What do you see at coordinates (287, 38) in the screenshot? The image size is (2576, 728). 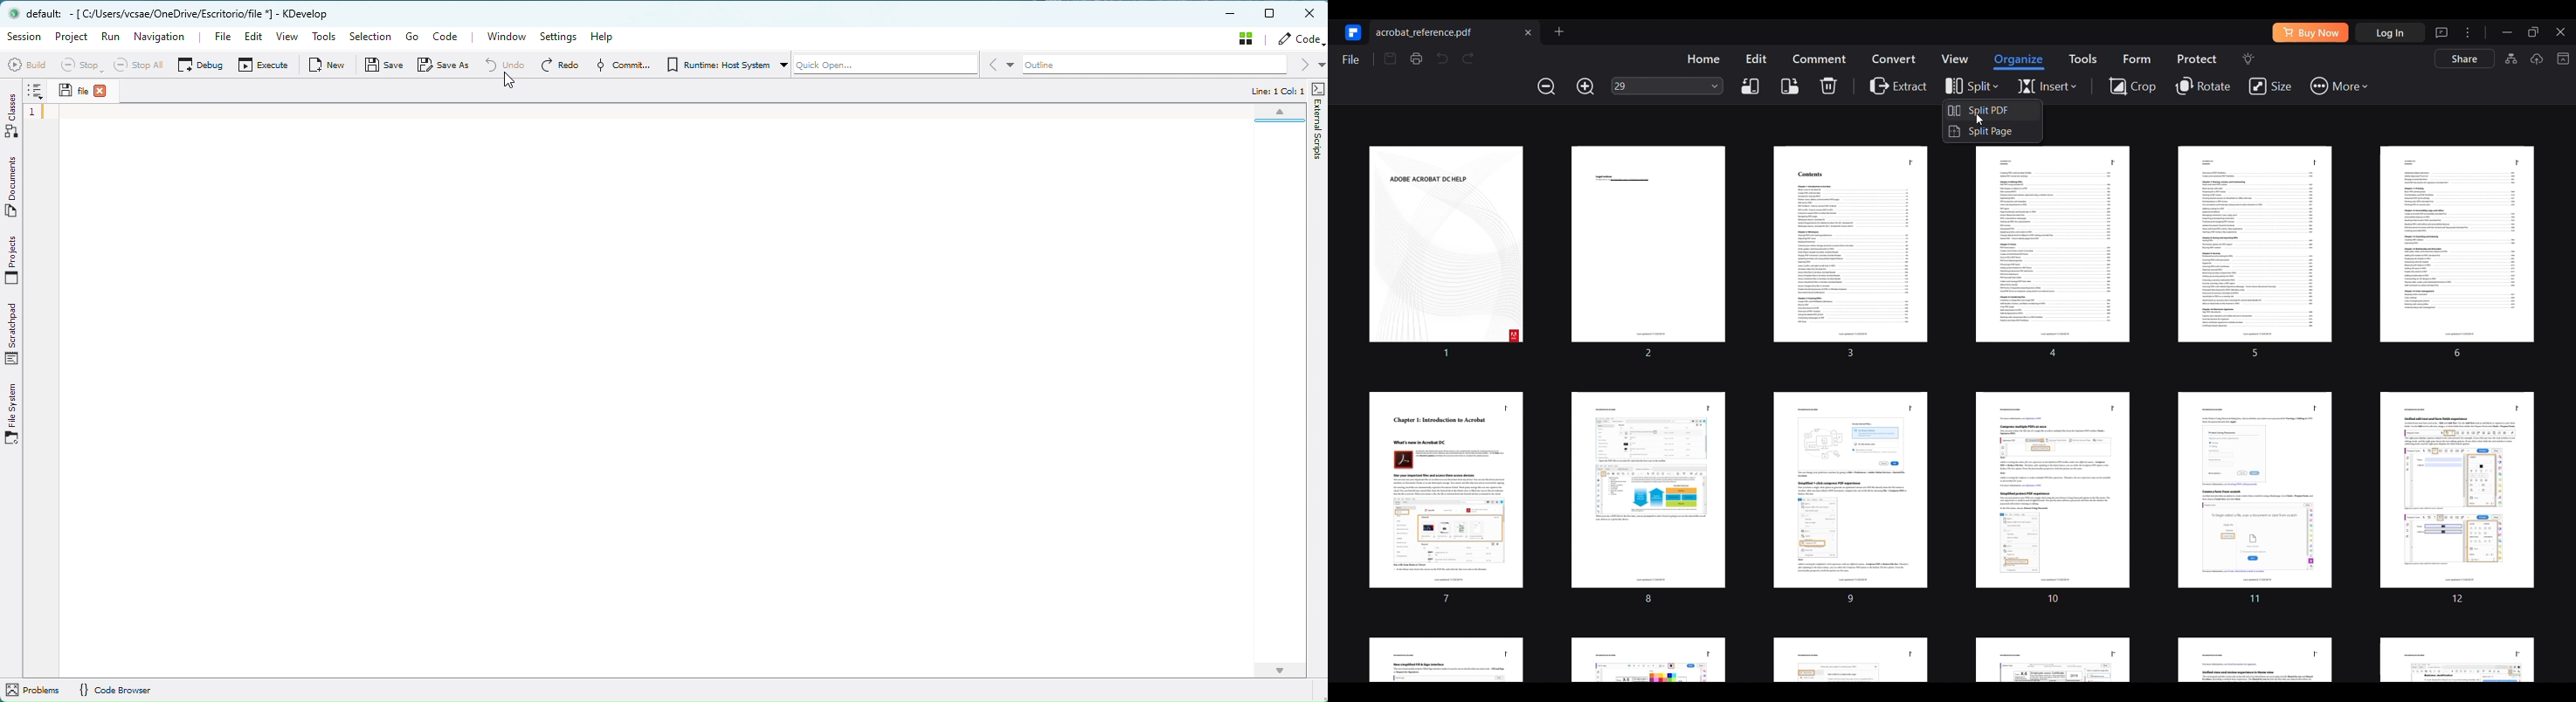 I see `View` at bounding box center [287, 38].